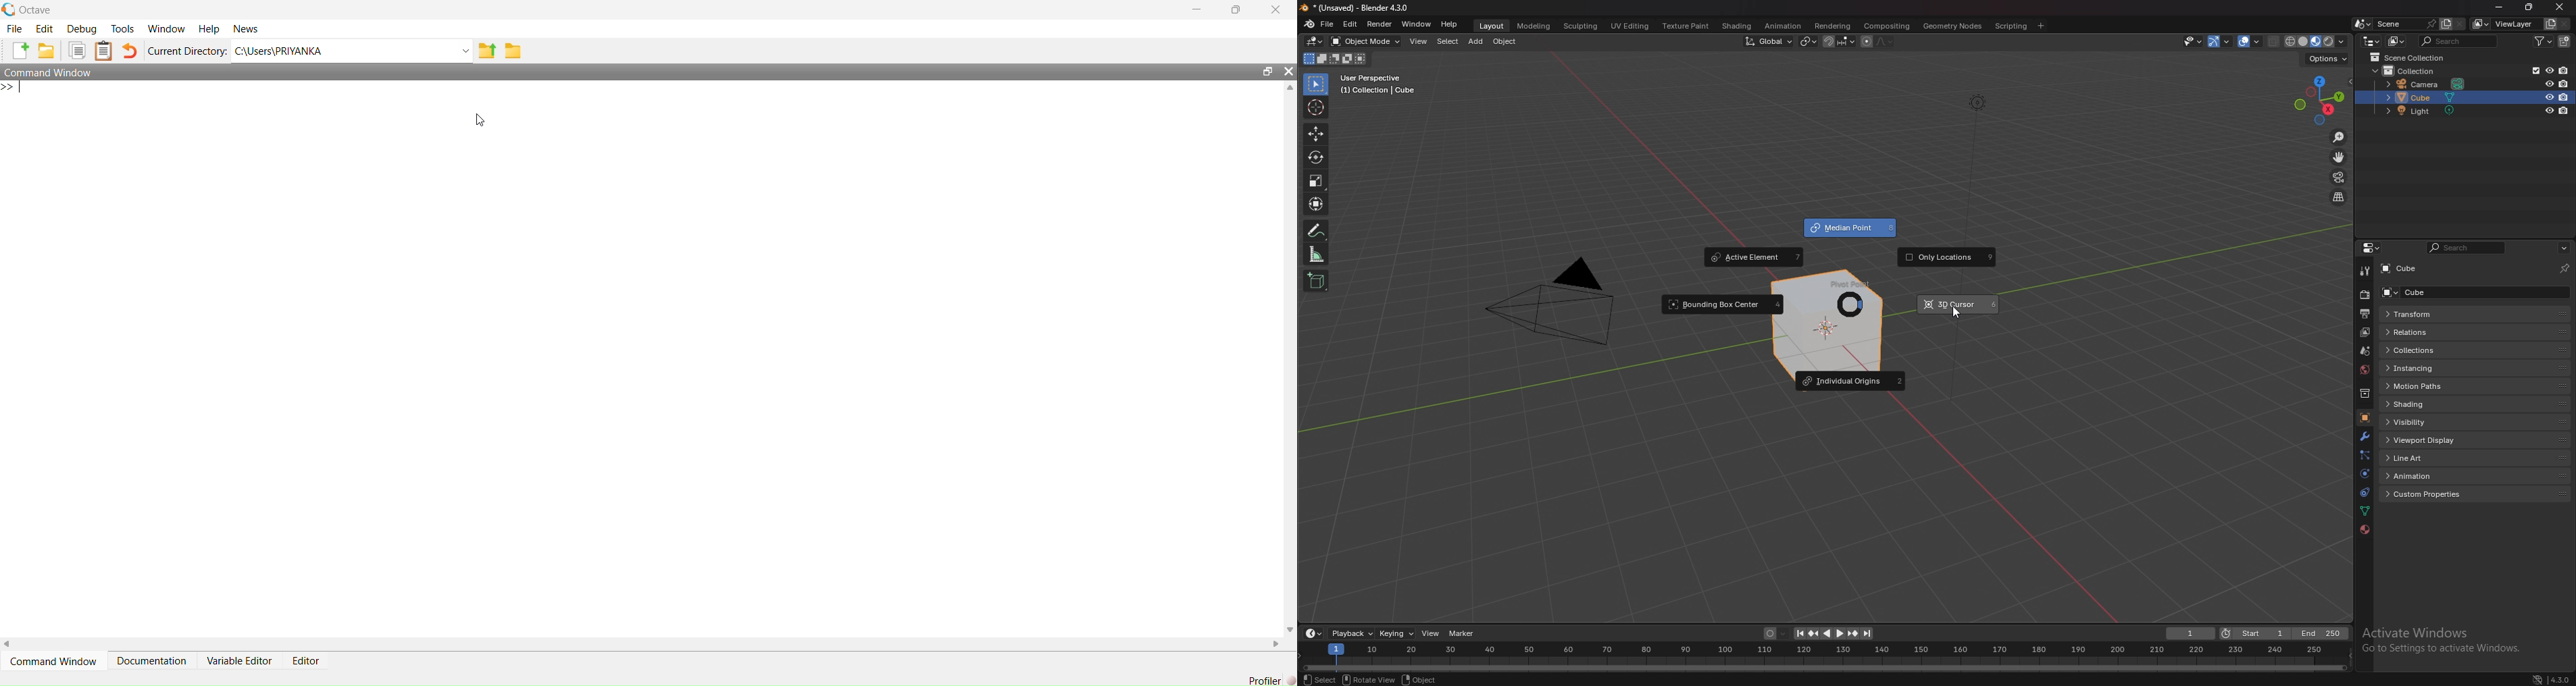  Describe the element at coordinates (1448, 41) in the screenshot. I see `select` at that location.